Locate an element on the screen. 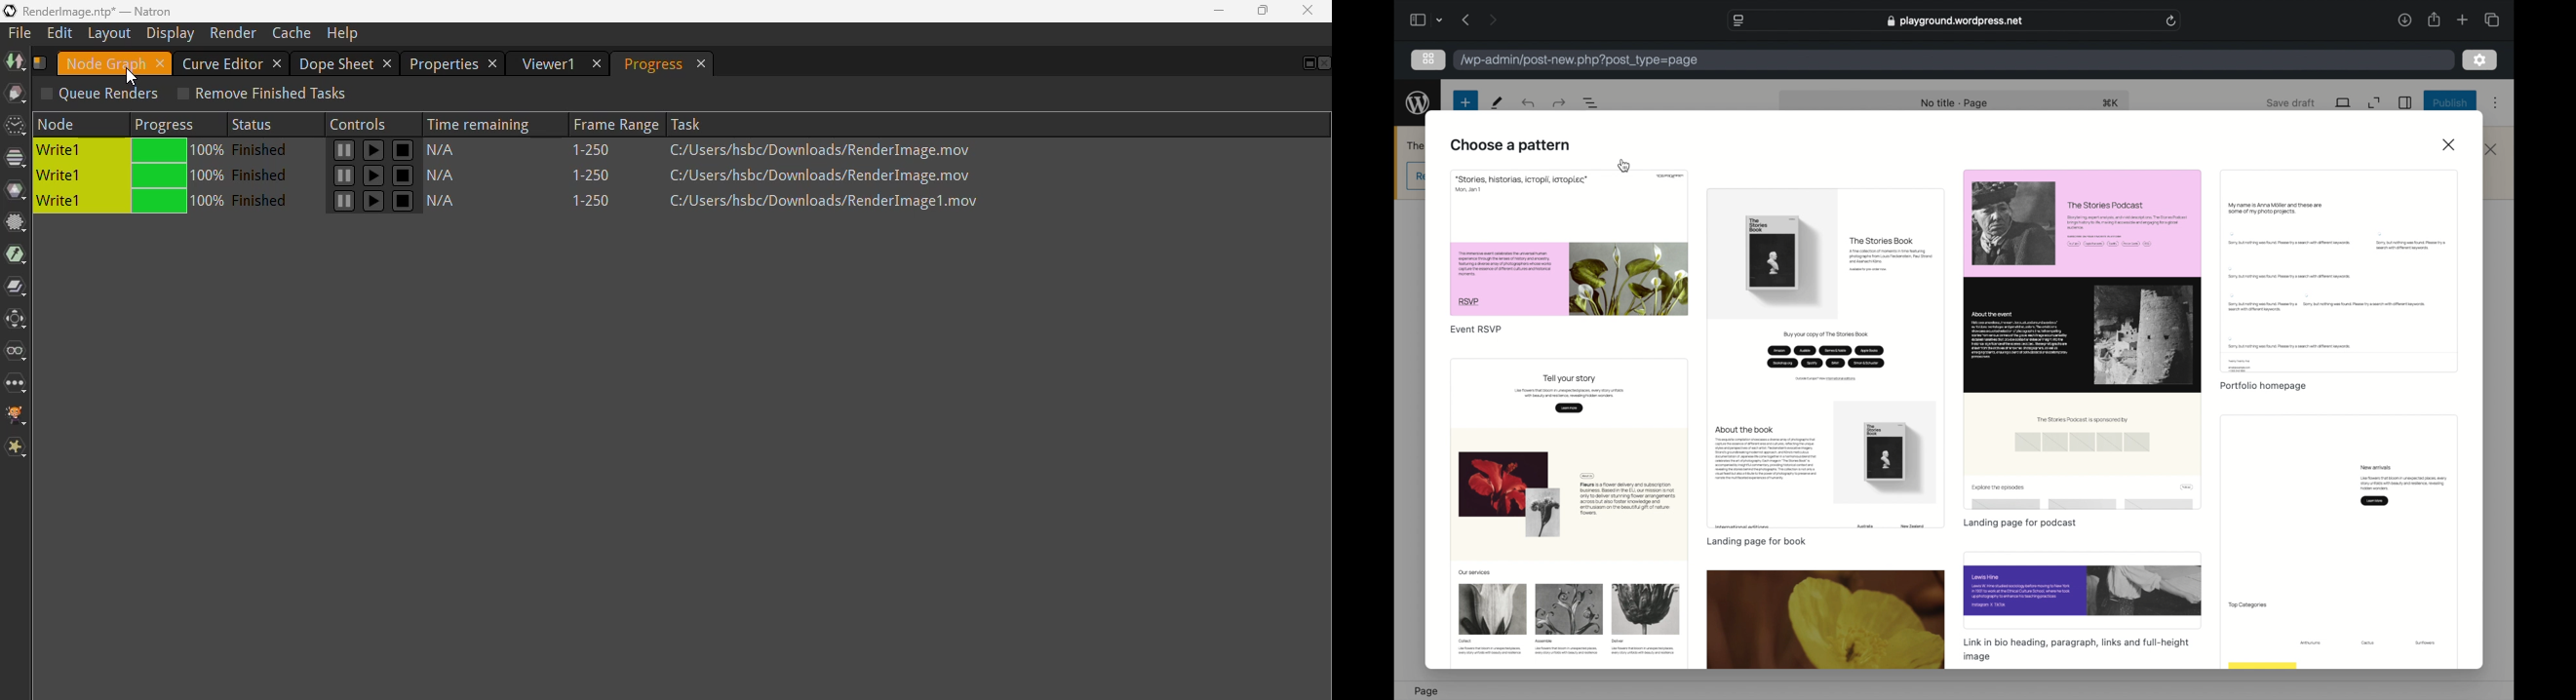 This screenshot has height=700, width=2576. refresh is located at coordinates (2172, 21).